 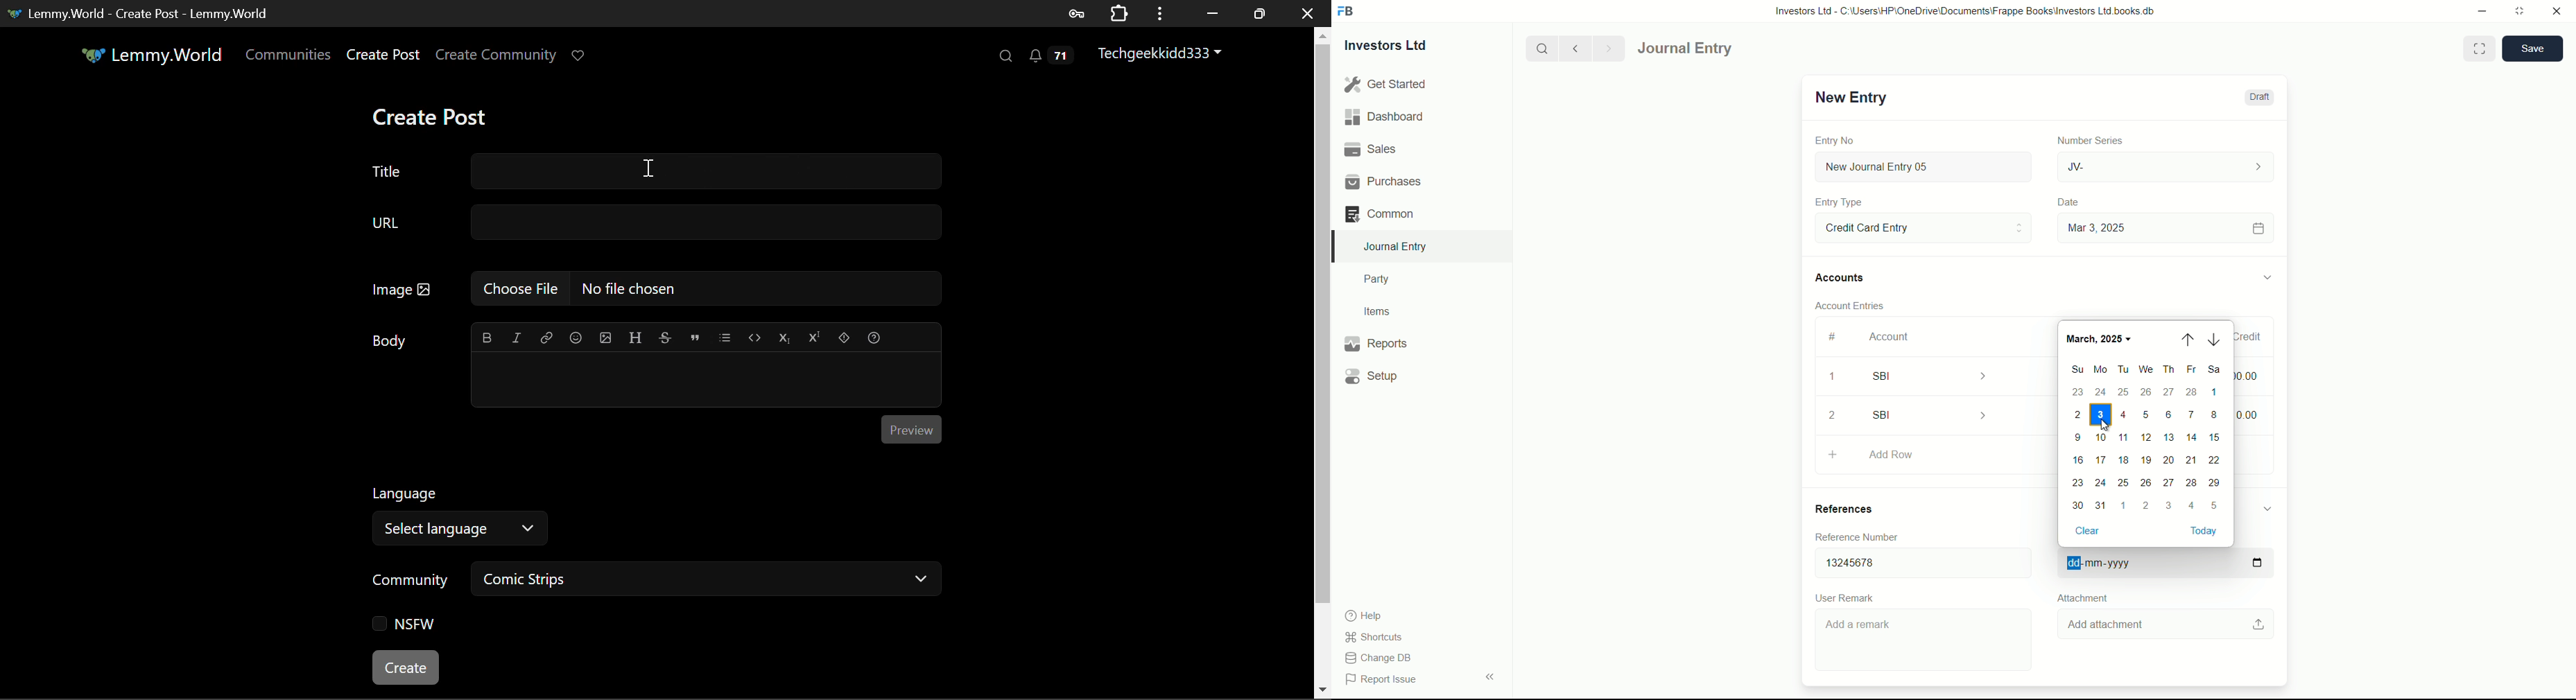 I want to click on User Remark, so click(x=1848, y=597).